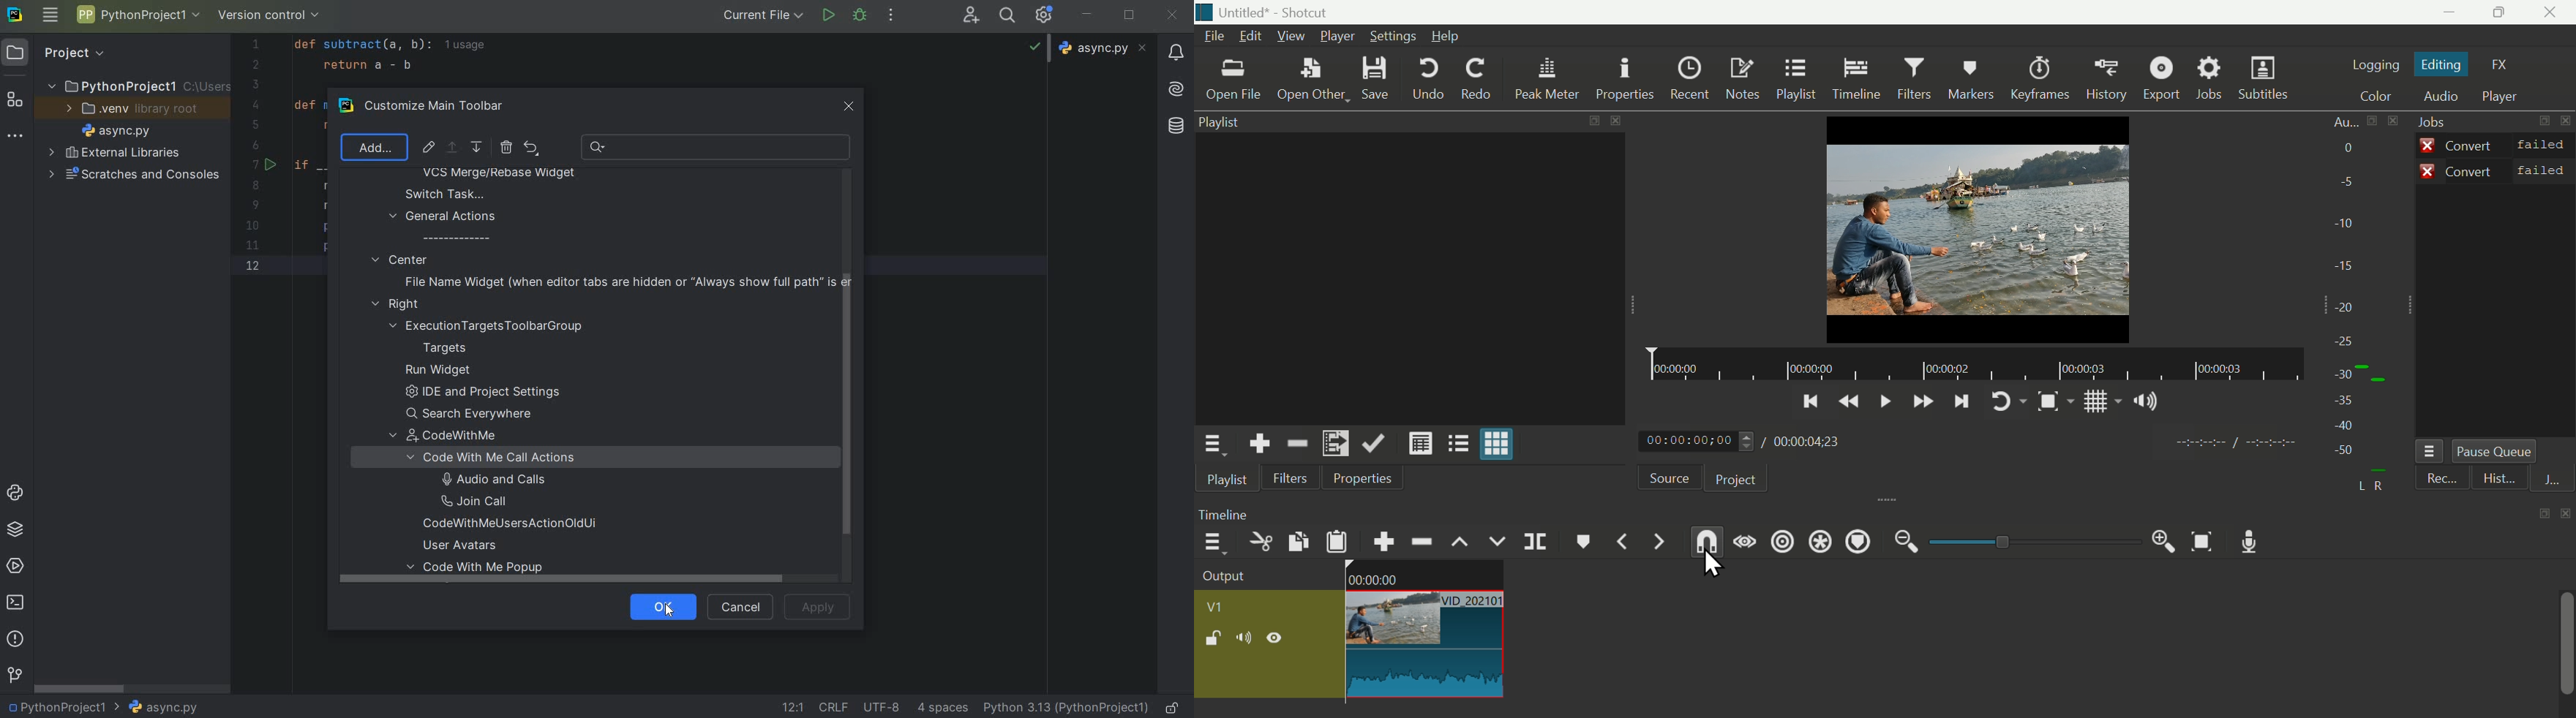 Image resolution: width=2576 pixels, height=728 pixels. I want to click on Audio, so click(2442, 96).